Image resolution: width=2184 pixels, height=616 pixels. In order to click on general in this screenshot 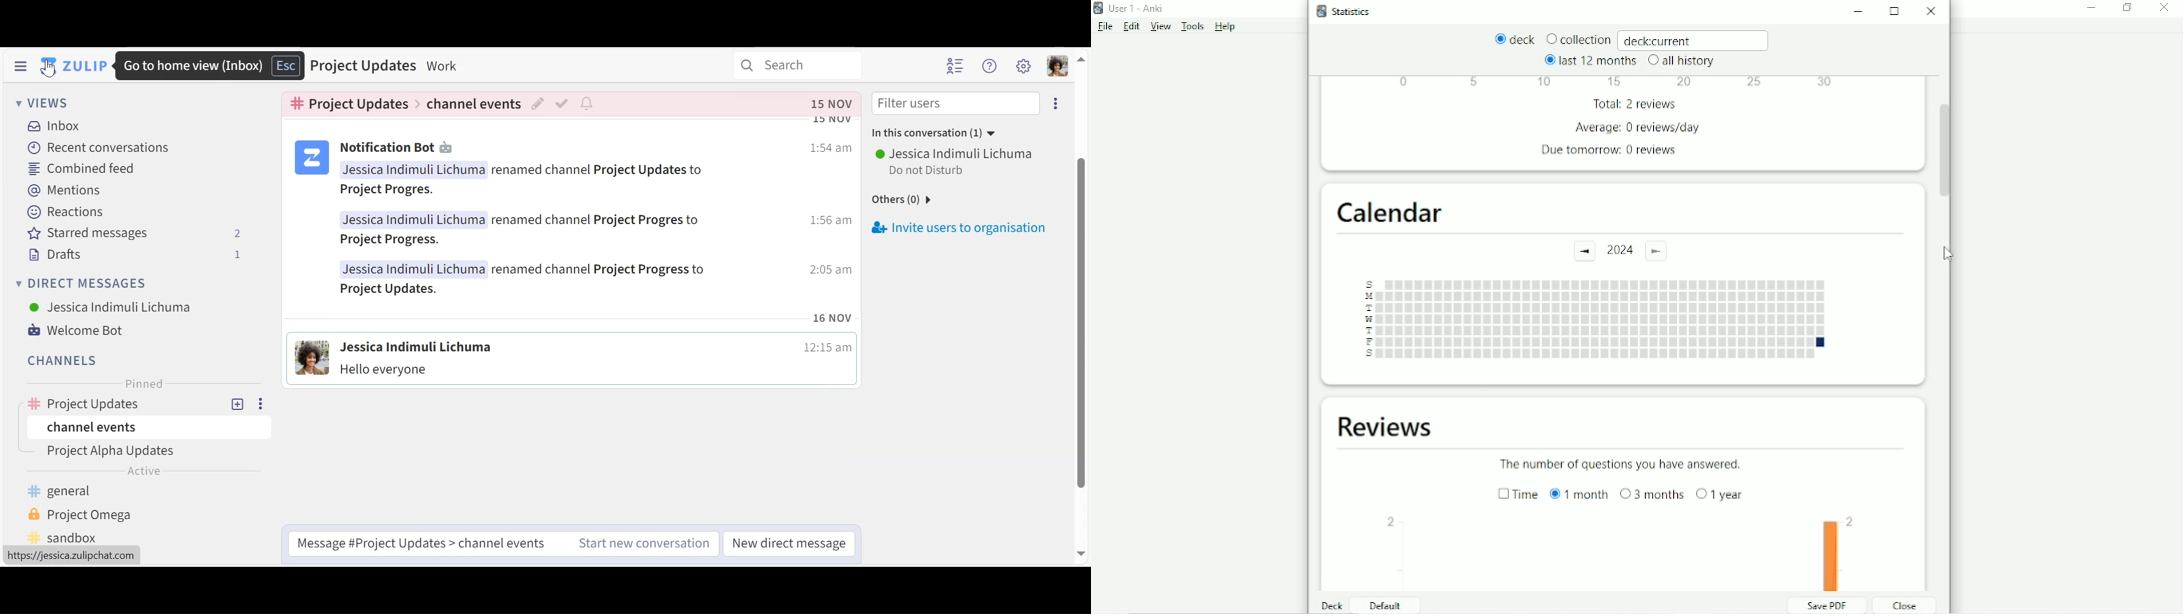, I will do `click(96, 492)`.